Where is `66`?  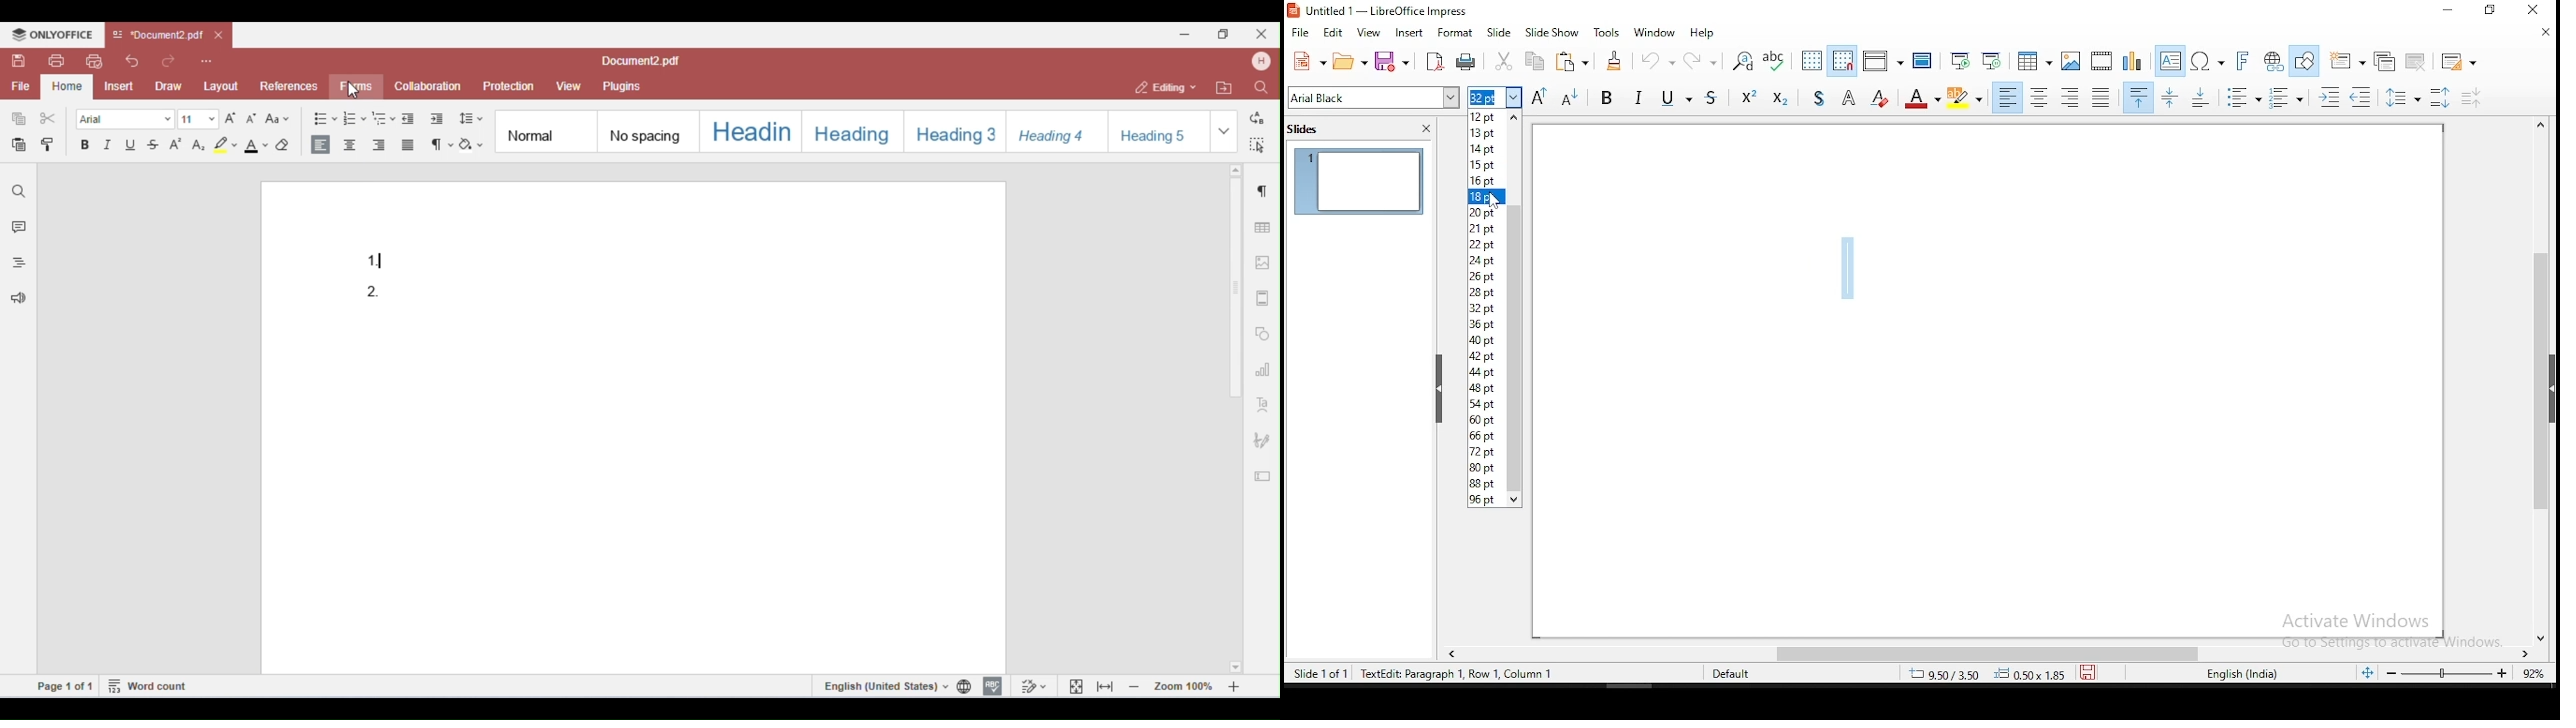
66 is located at coordinates (1487, 436).